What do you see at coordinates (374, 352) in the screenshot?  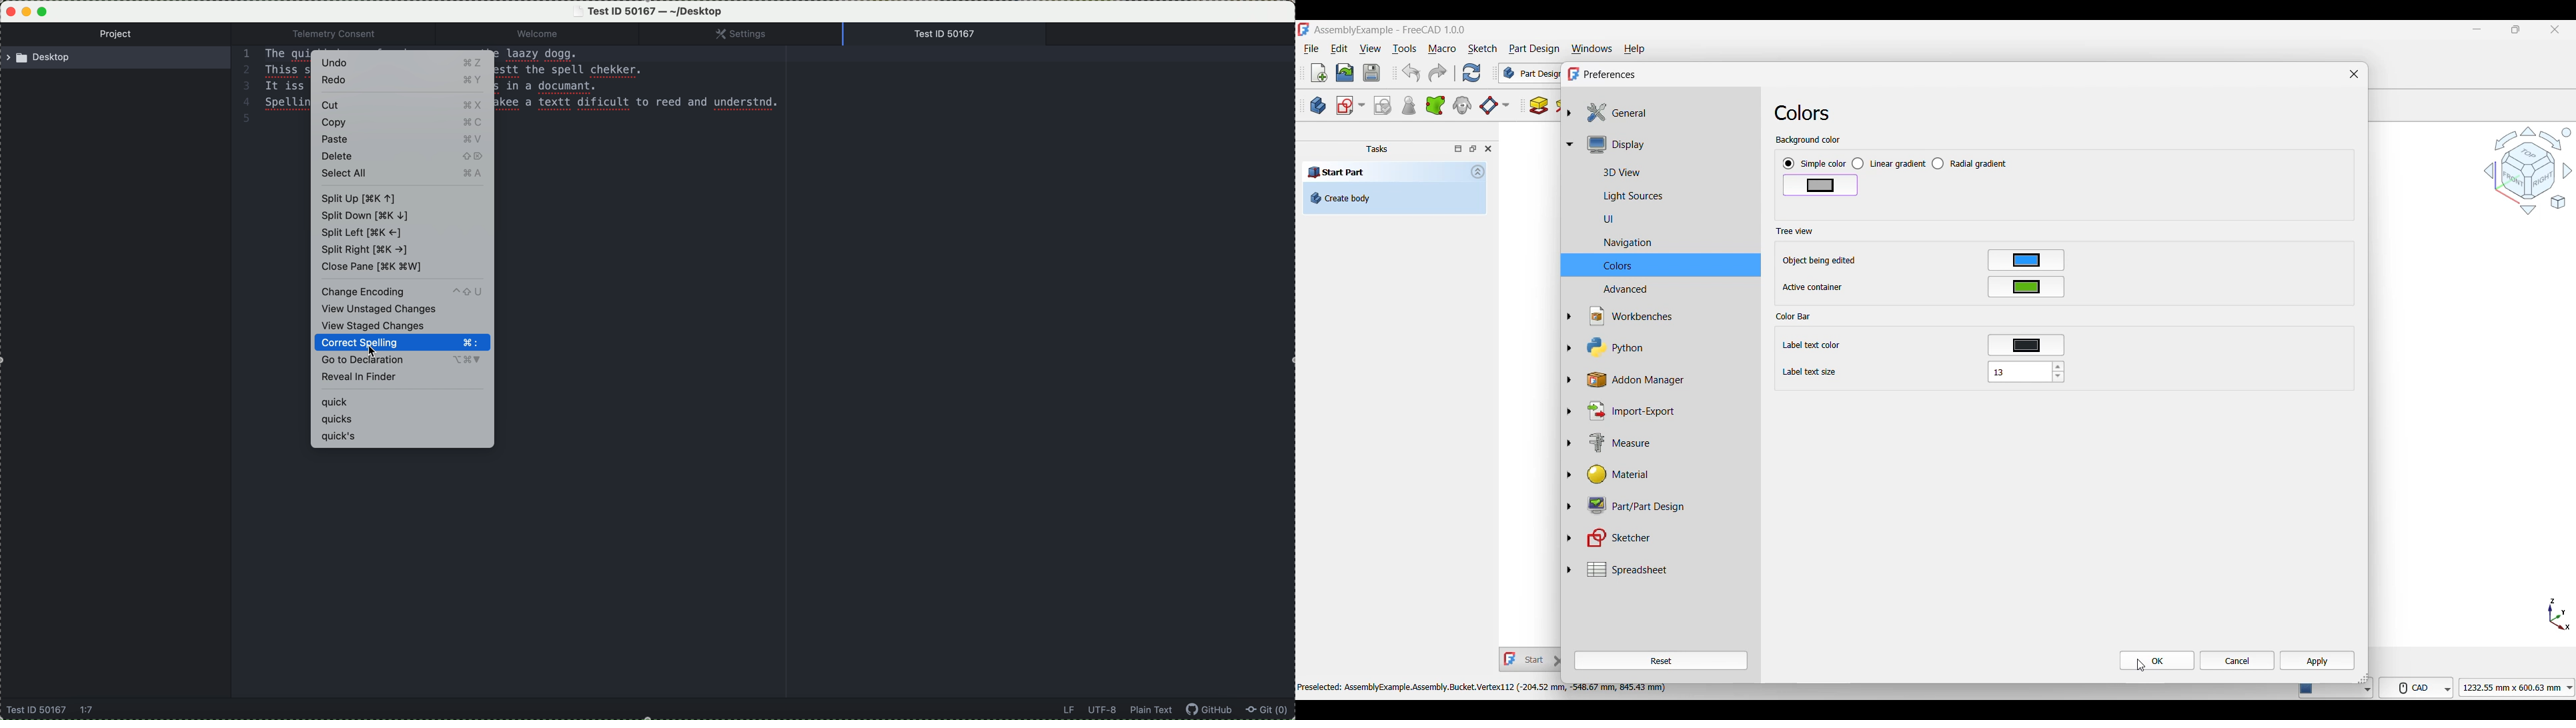 I see `cursor` at bounding box center [374, 352].